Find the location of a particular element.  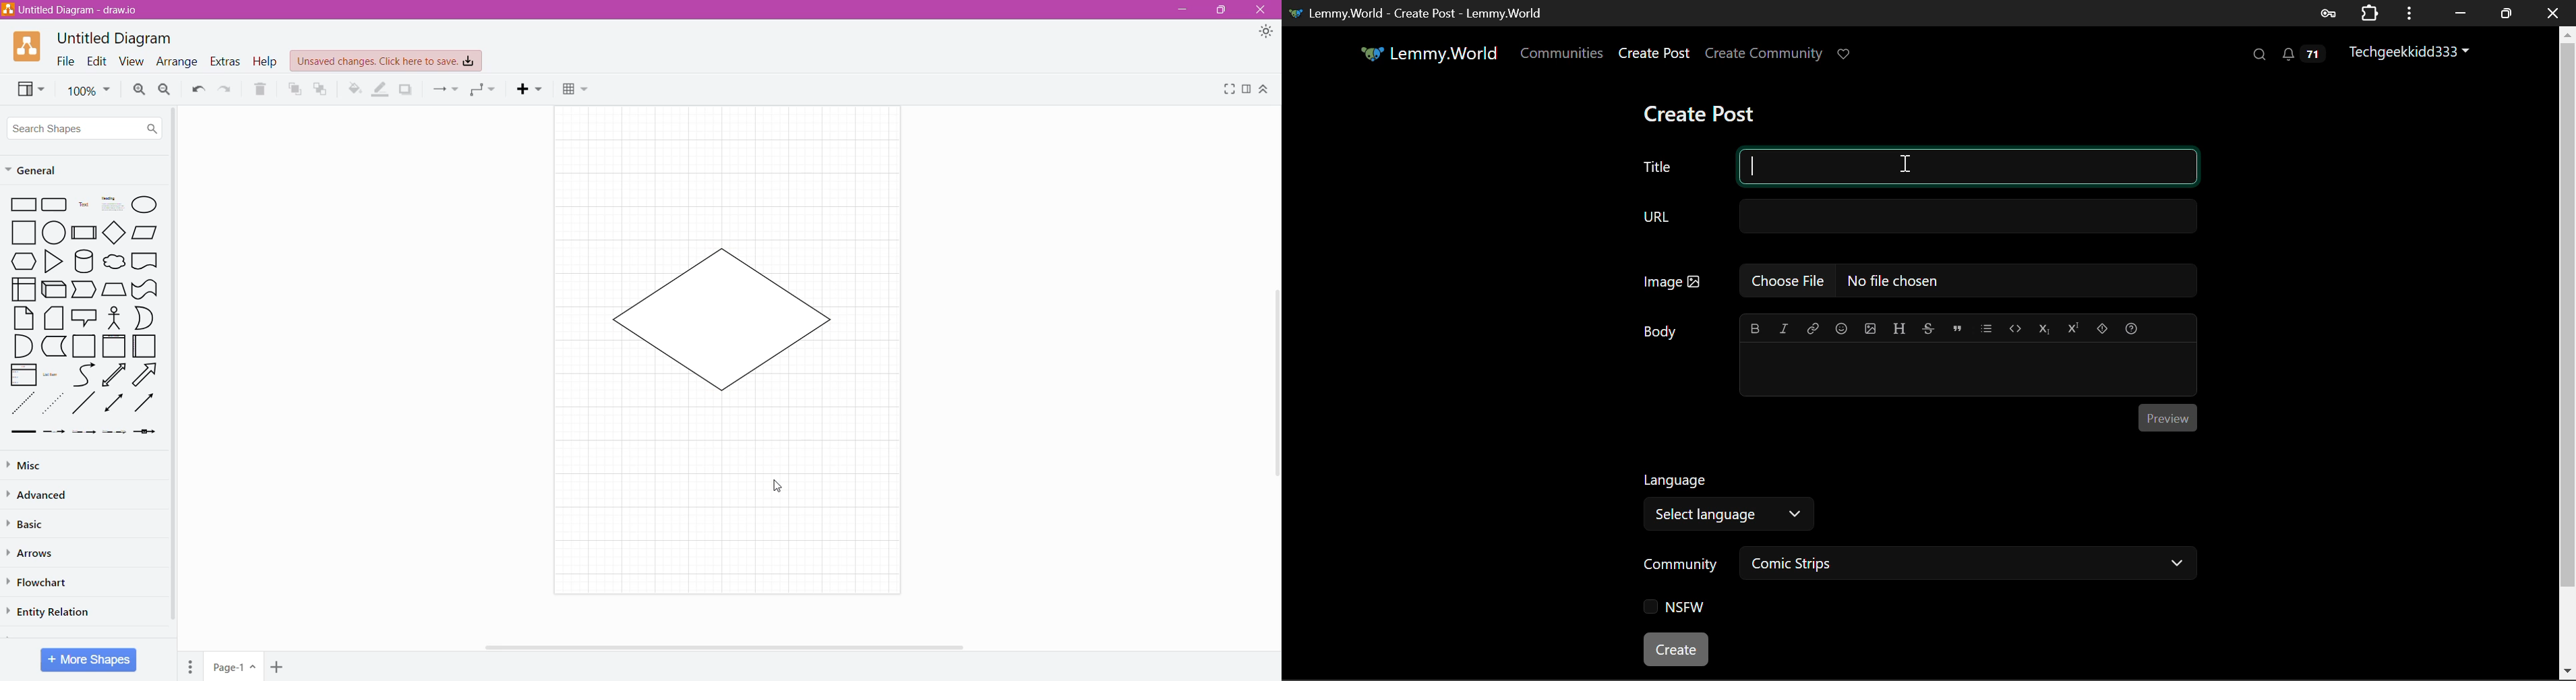

Delete is located at coordinates (260, 89).